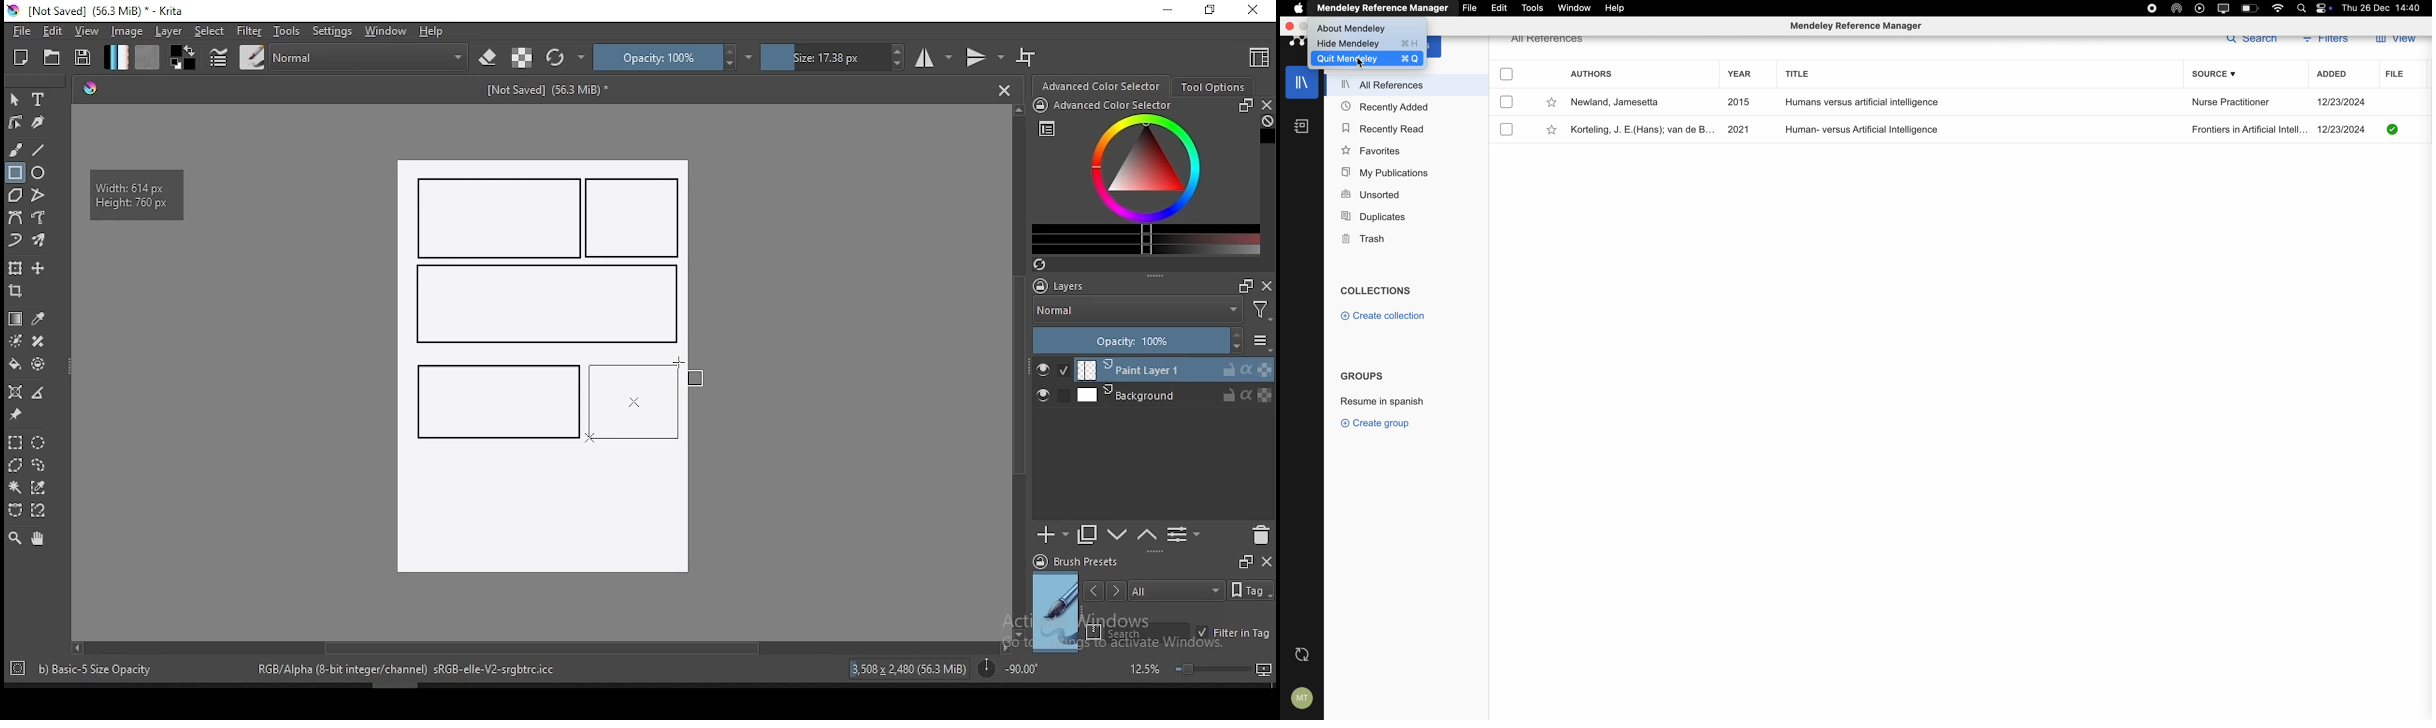 Image resolution: width=2436 pixels, height=728 pixels. I want to click on 12/23/2024, so click(2342, 103).